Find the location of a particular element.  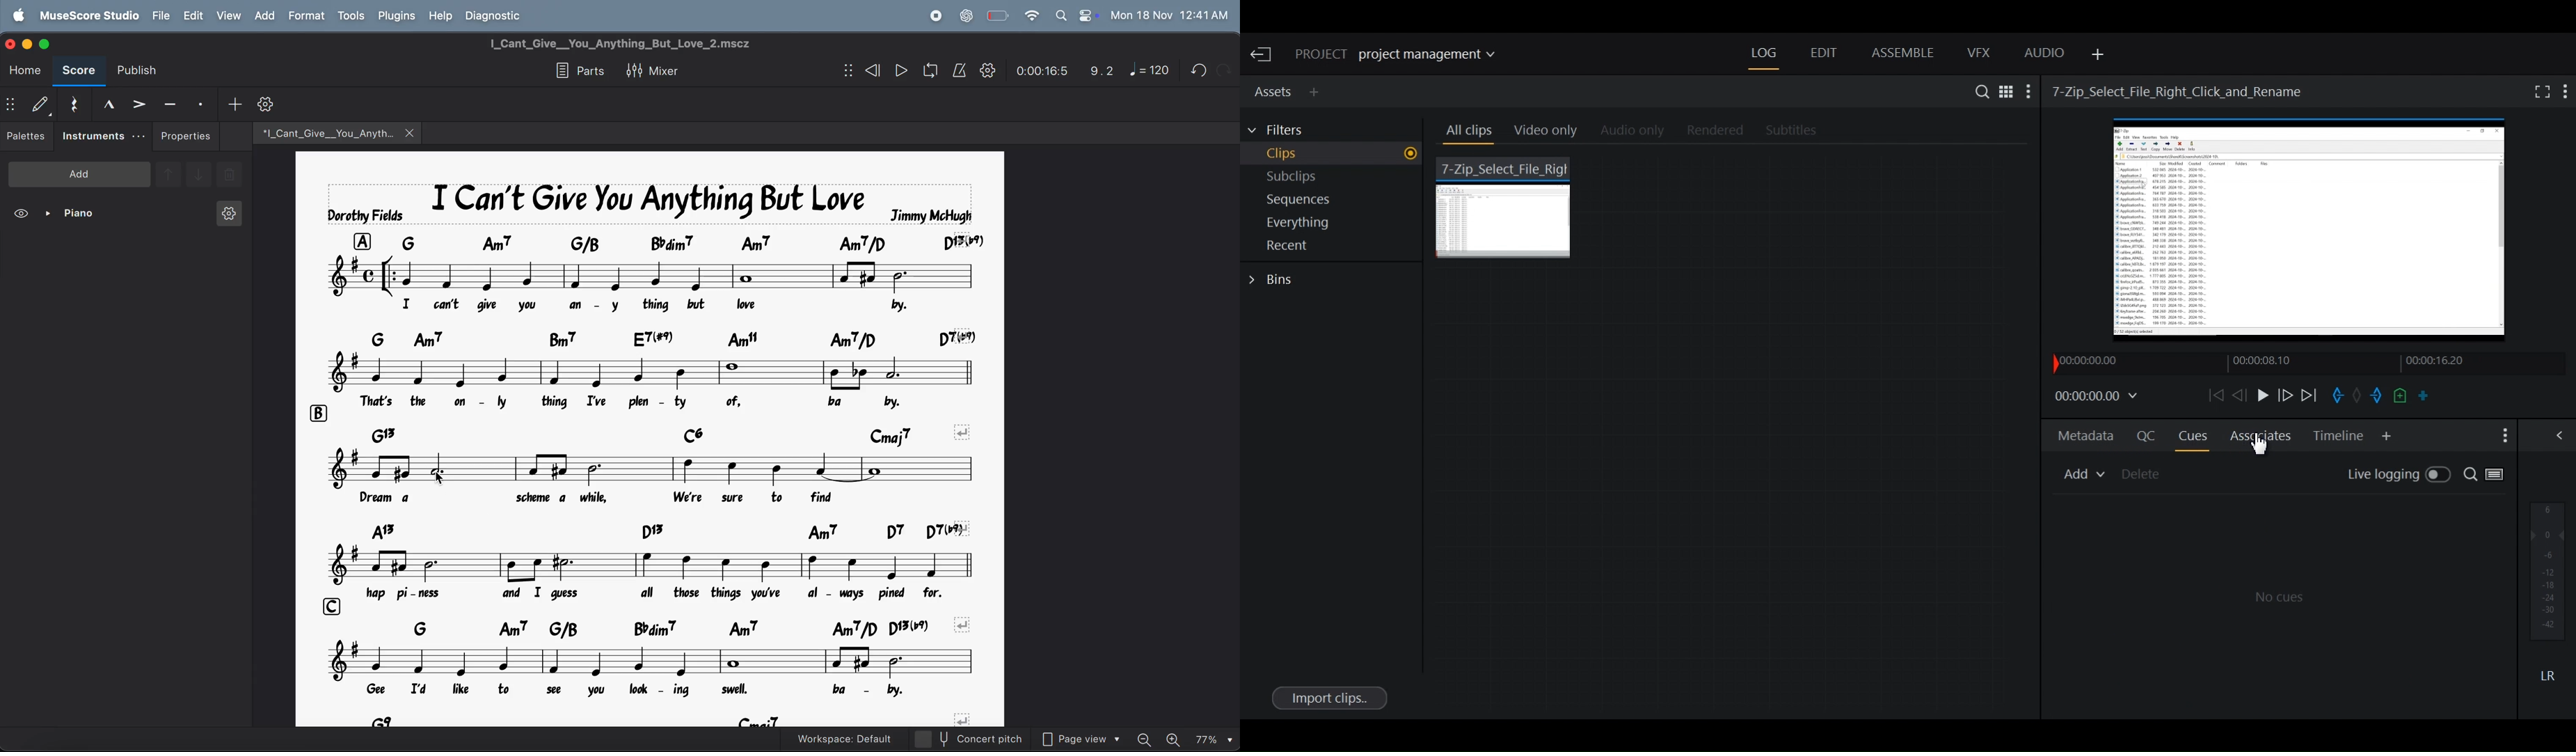

Show sequences in current project is located at coordinates (1335, 201).